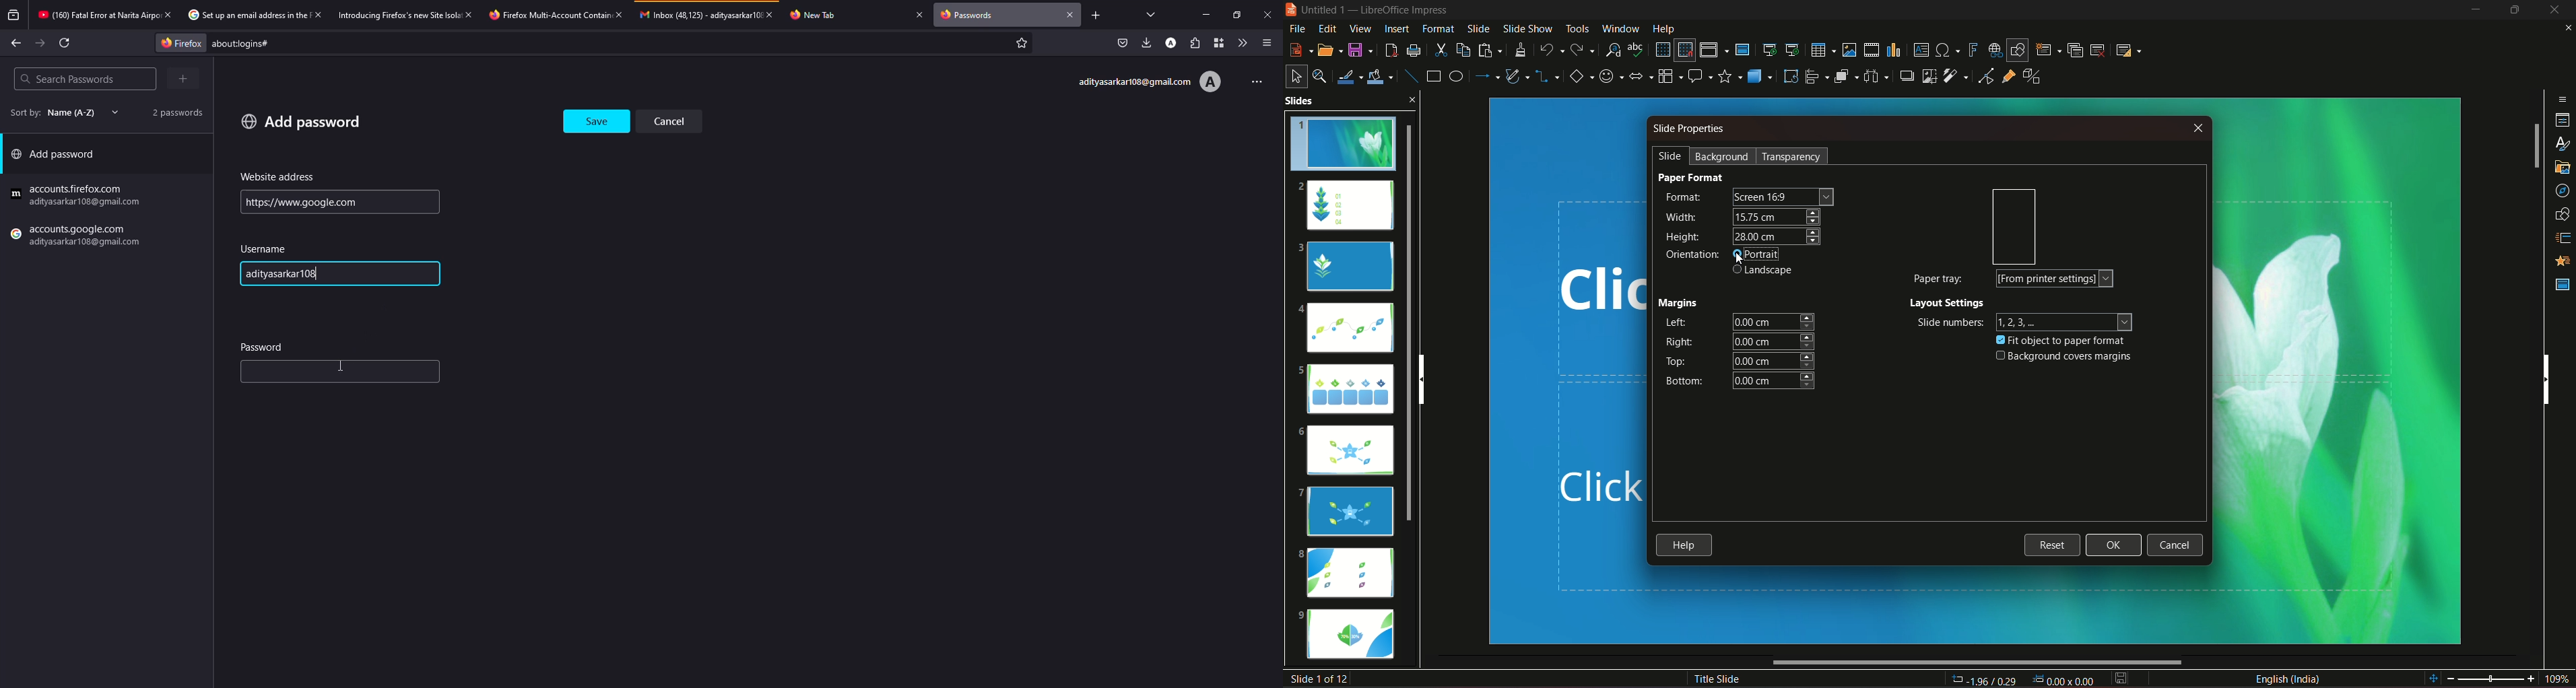  Describe the element at coordinates (1329, 48) in the screenshot. I see `open` at that location.